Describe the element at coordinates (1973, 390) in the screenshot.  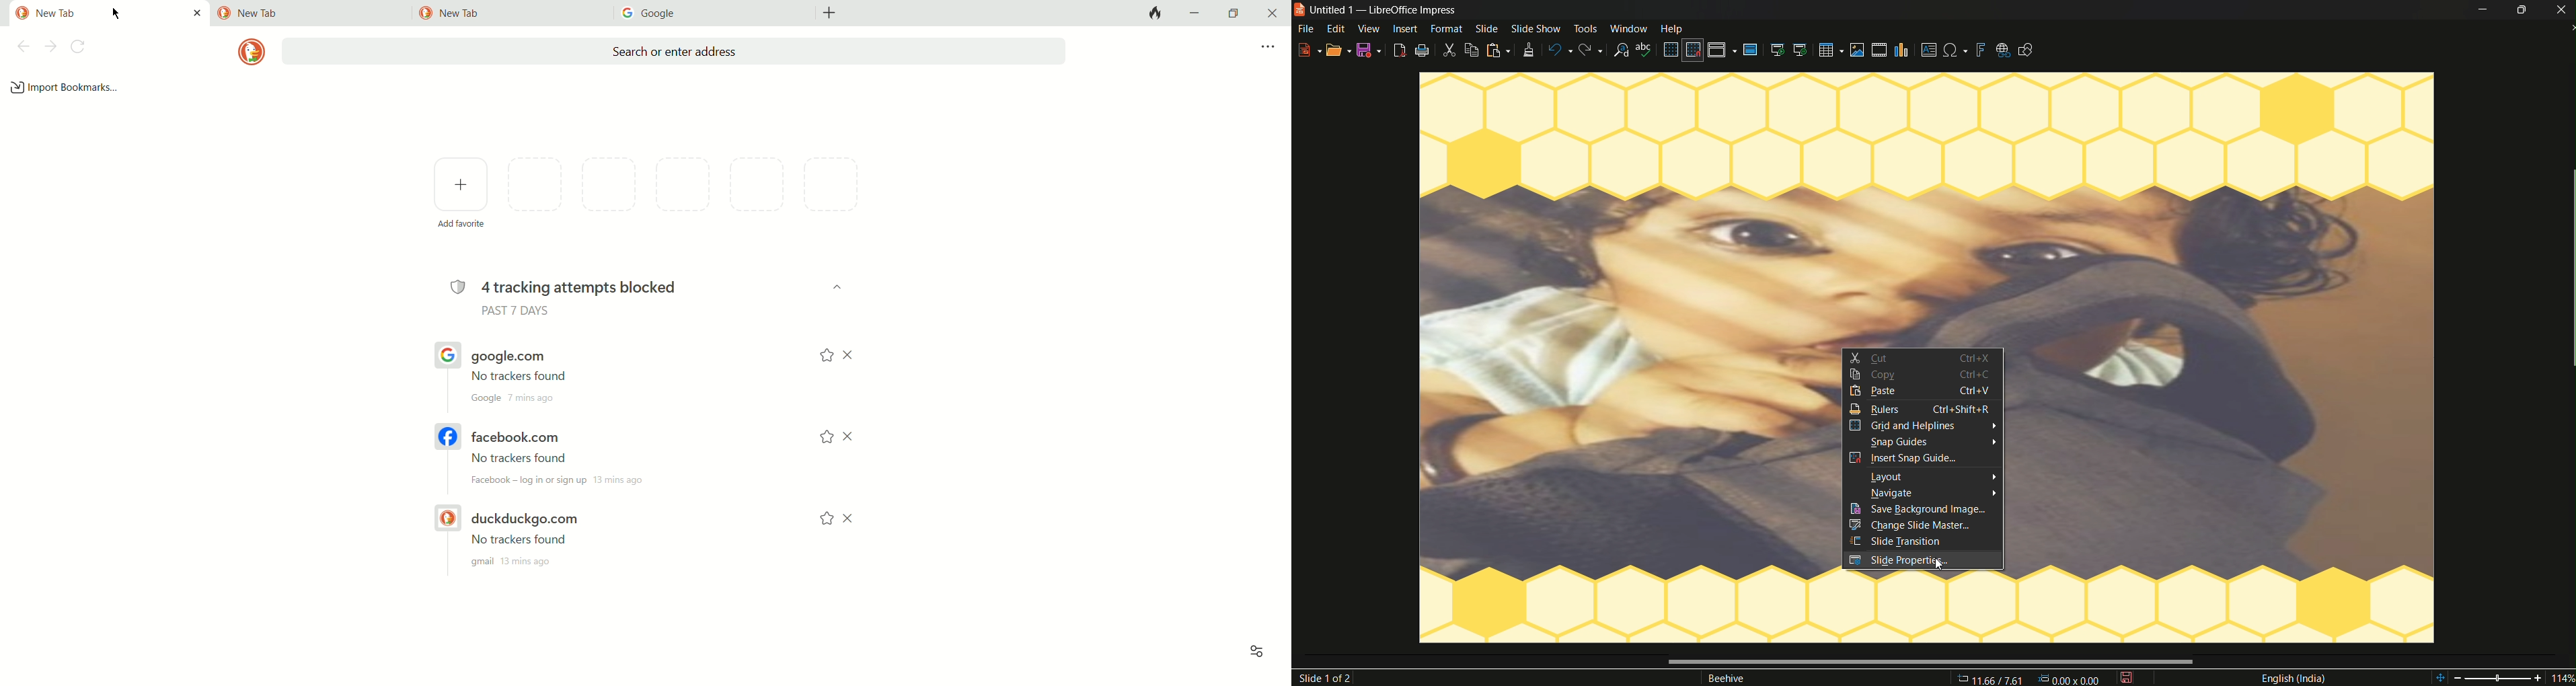
I see `` at that location.